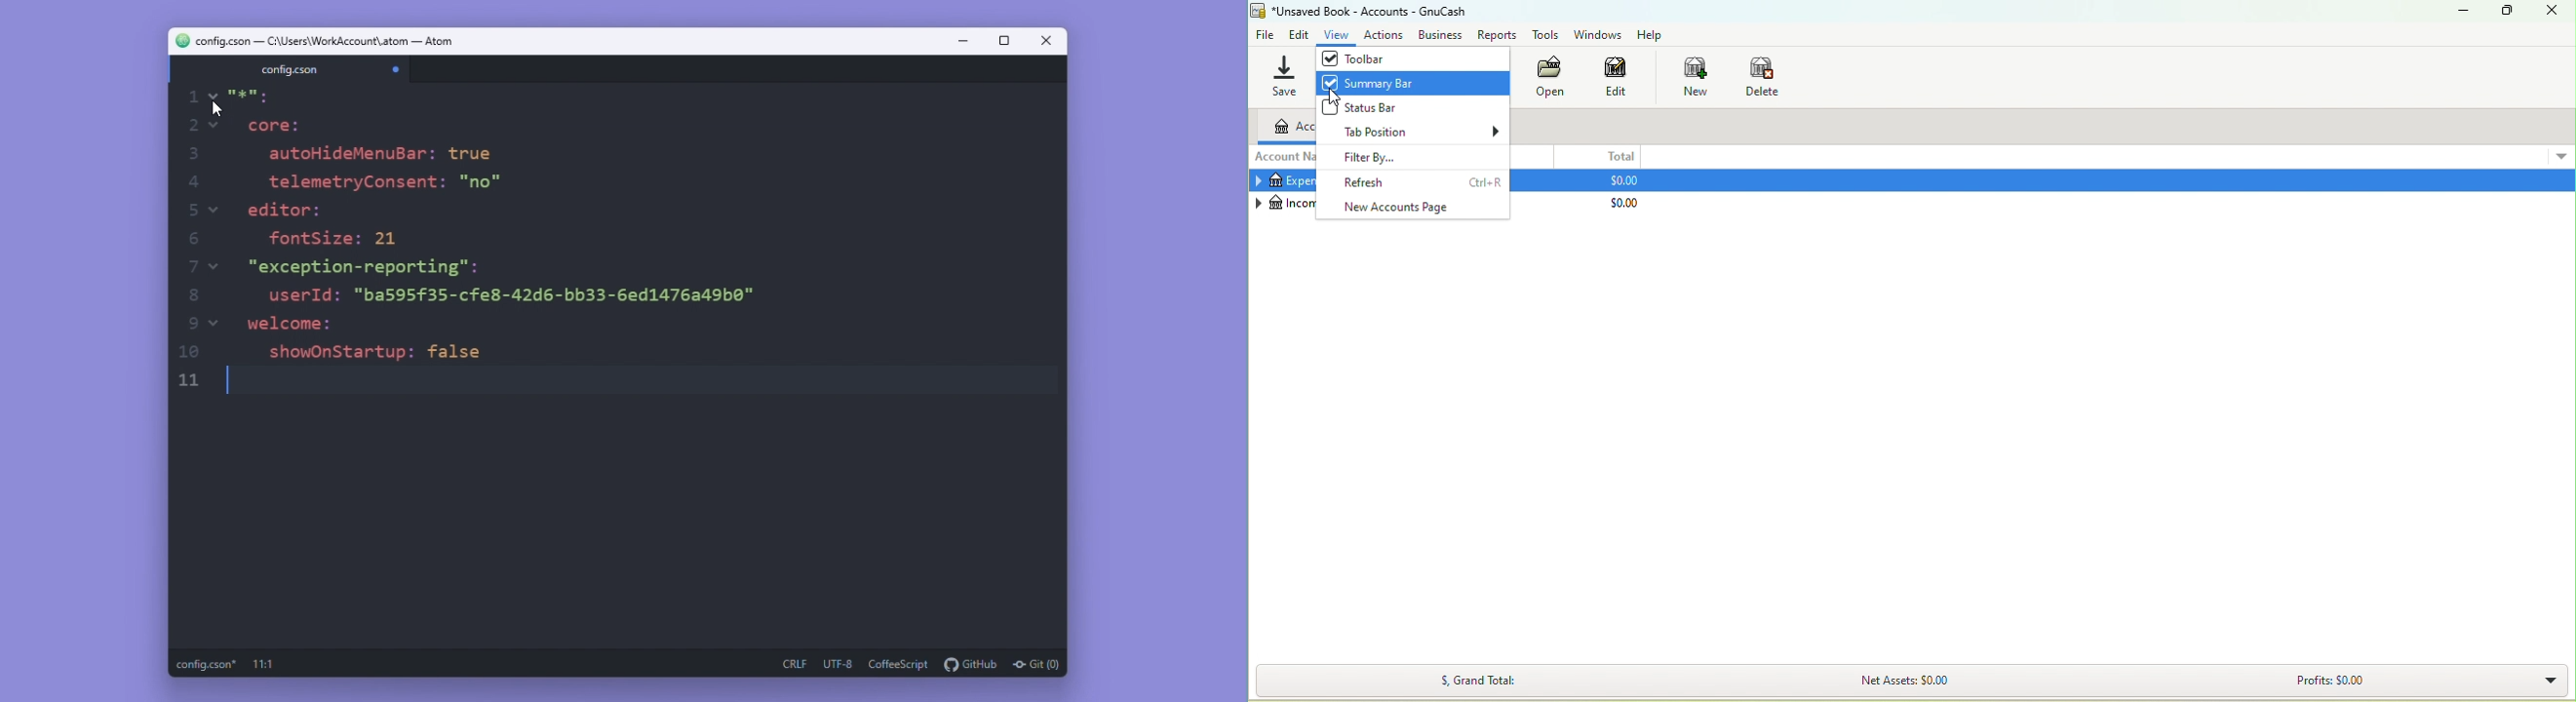  I want to click on Toolbar, so click(1412, 58).